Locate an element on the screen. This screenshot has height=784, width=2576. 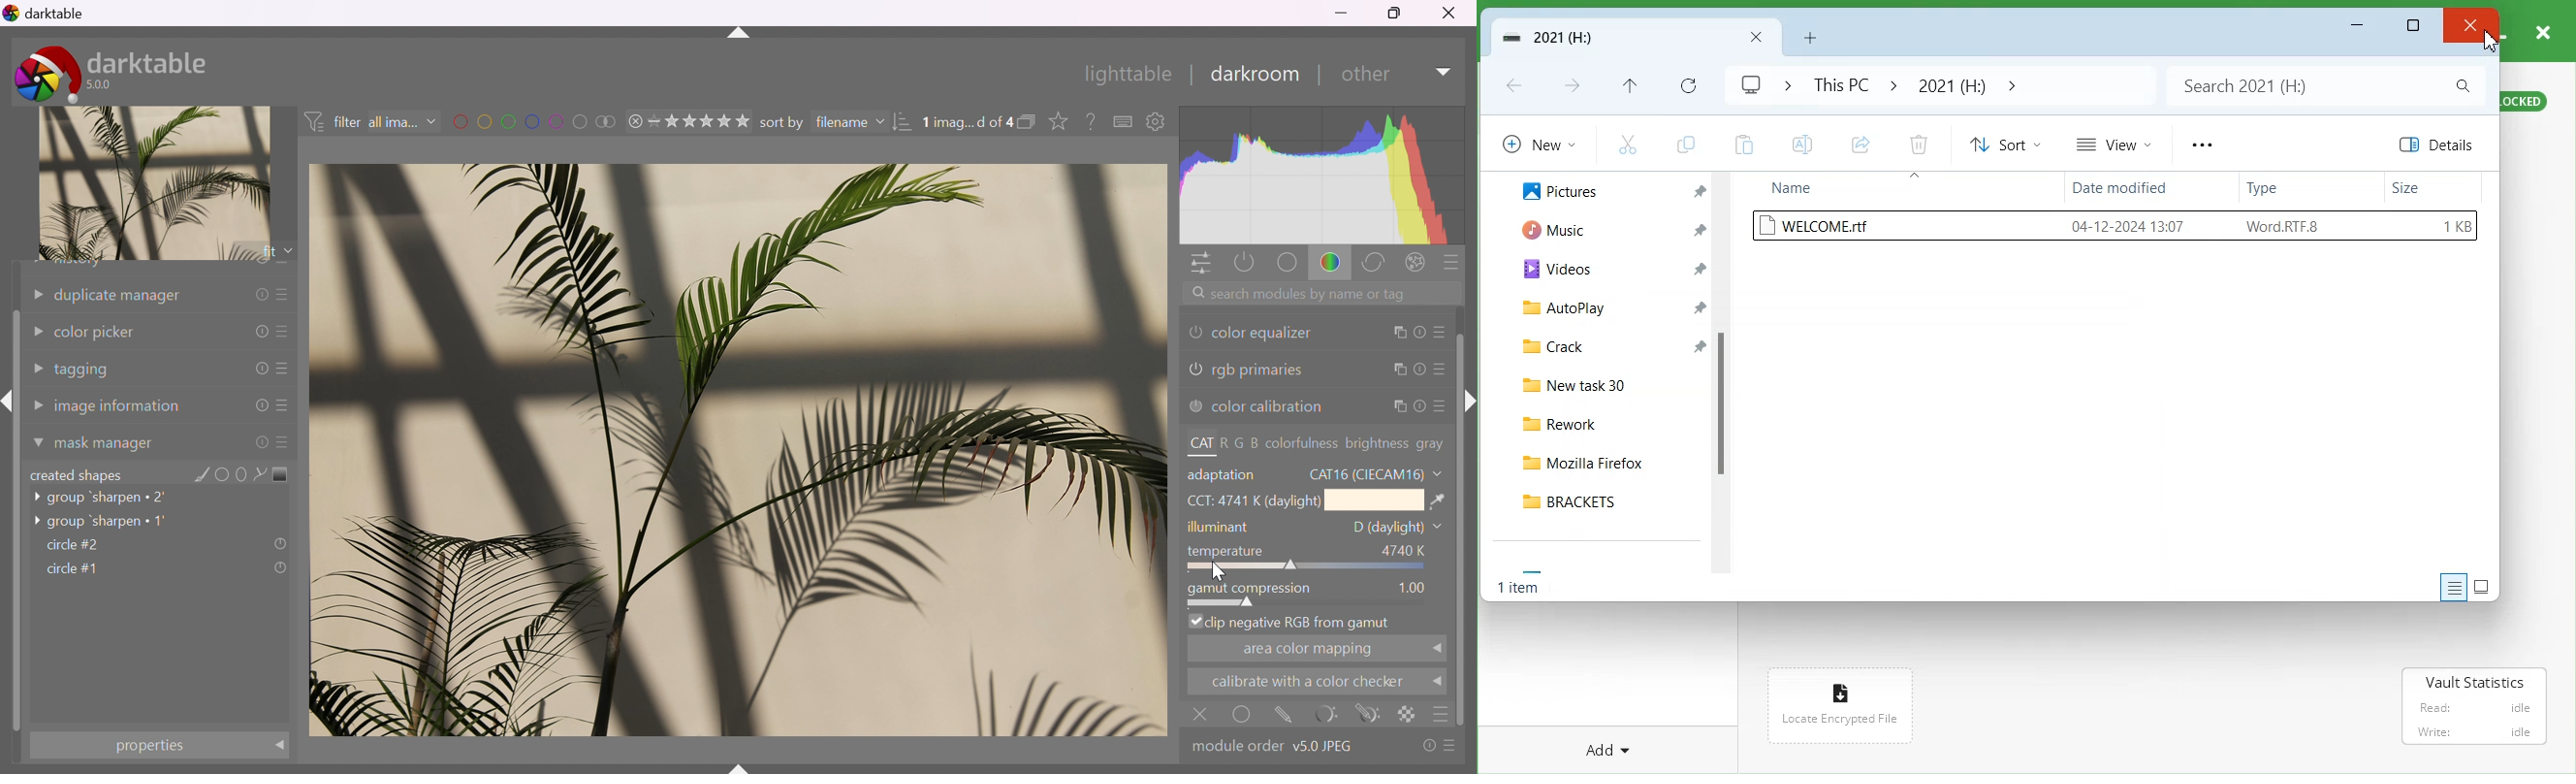
Logo is located at coordinates (1750, 85).